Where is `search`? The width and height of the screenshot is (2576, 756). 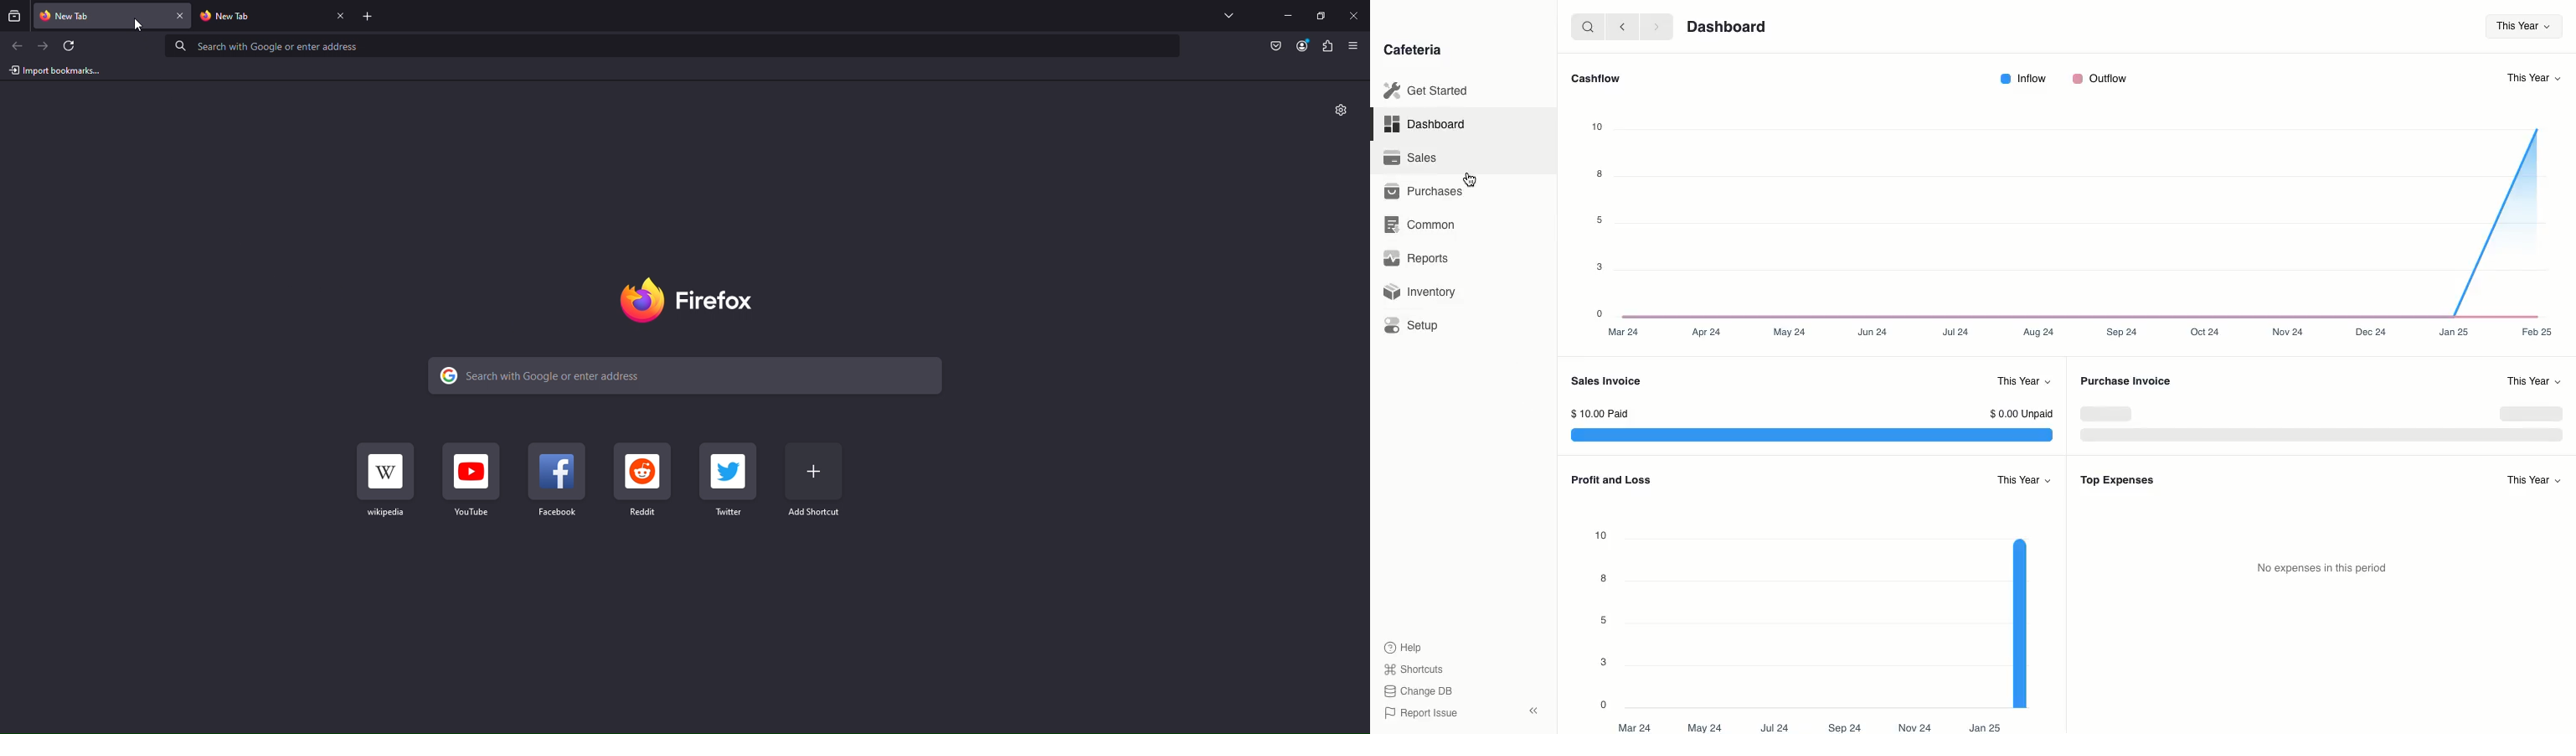 search is located at coordinates (1585, 26).